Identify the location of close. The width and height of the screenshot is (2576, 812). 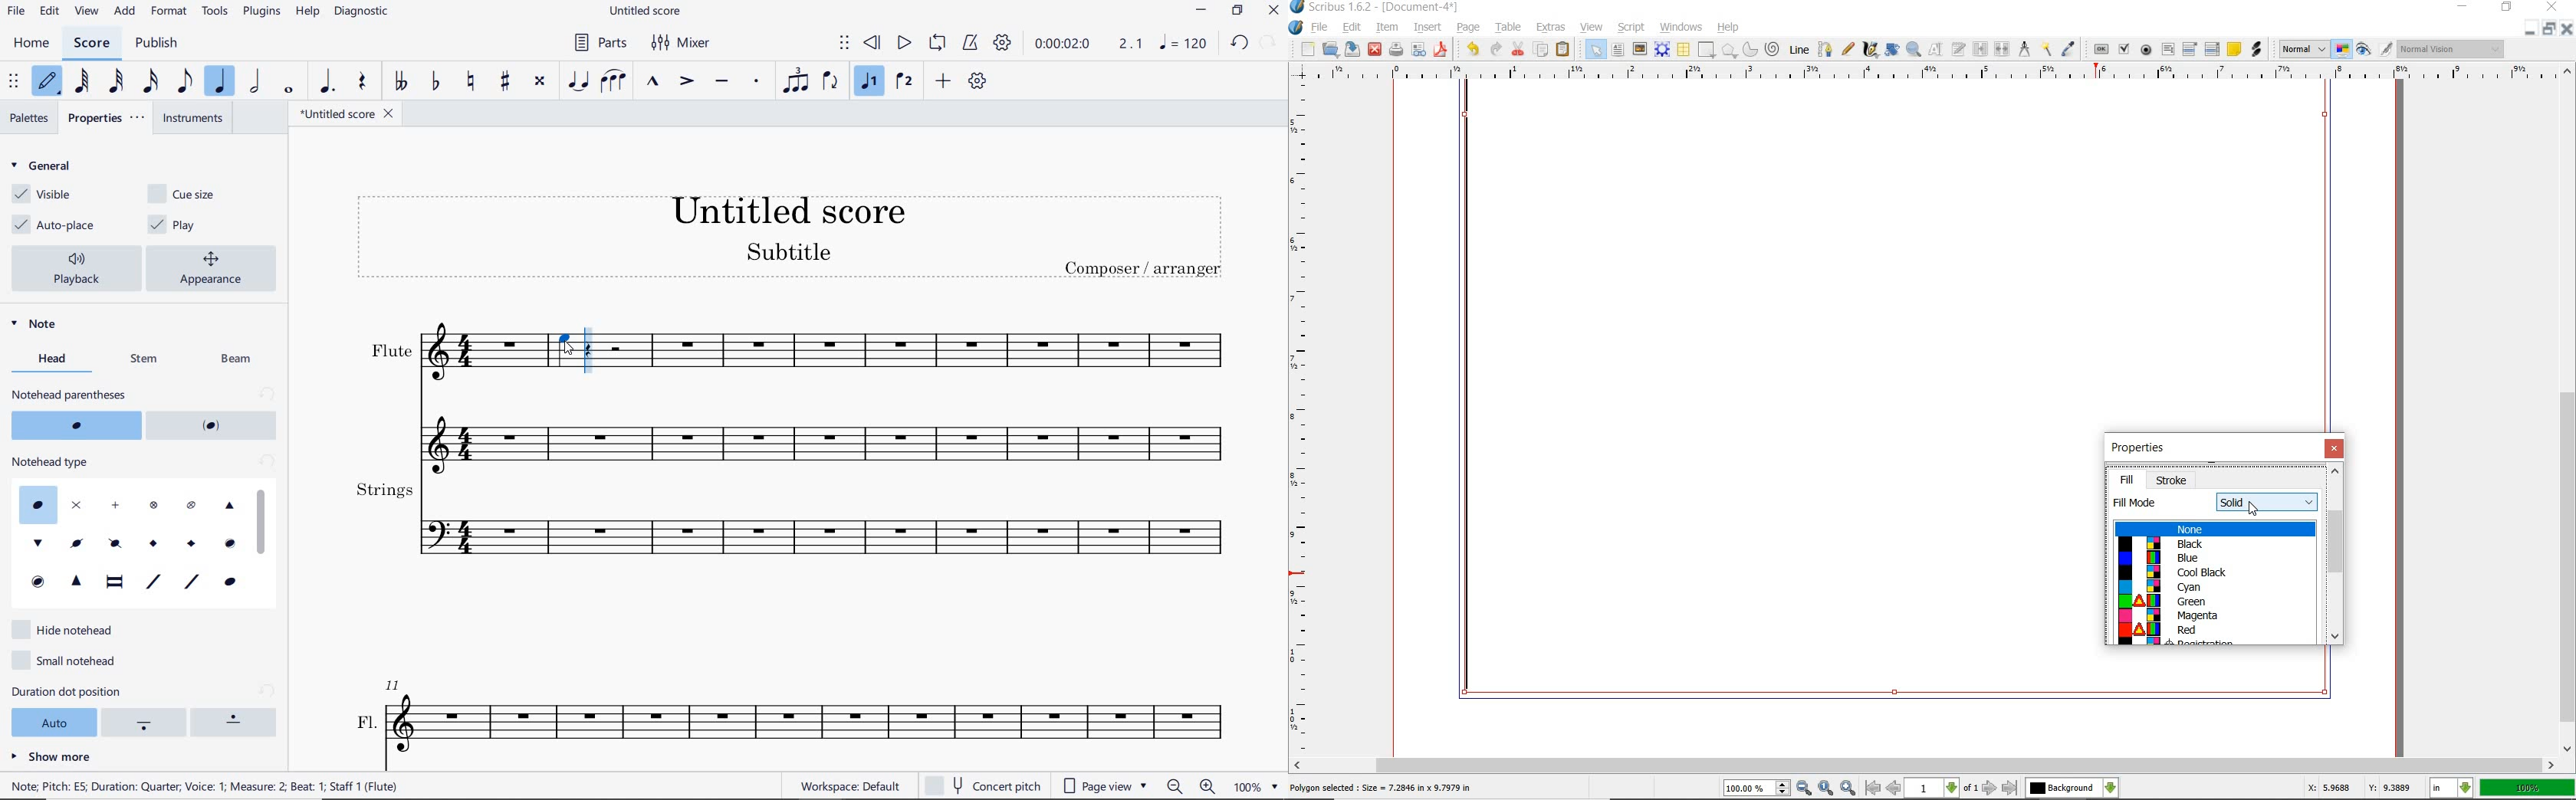
(1273, 11).